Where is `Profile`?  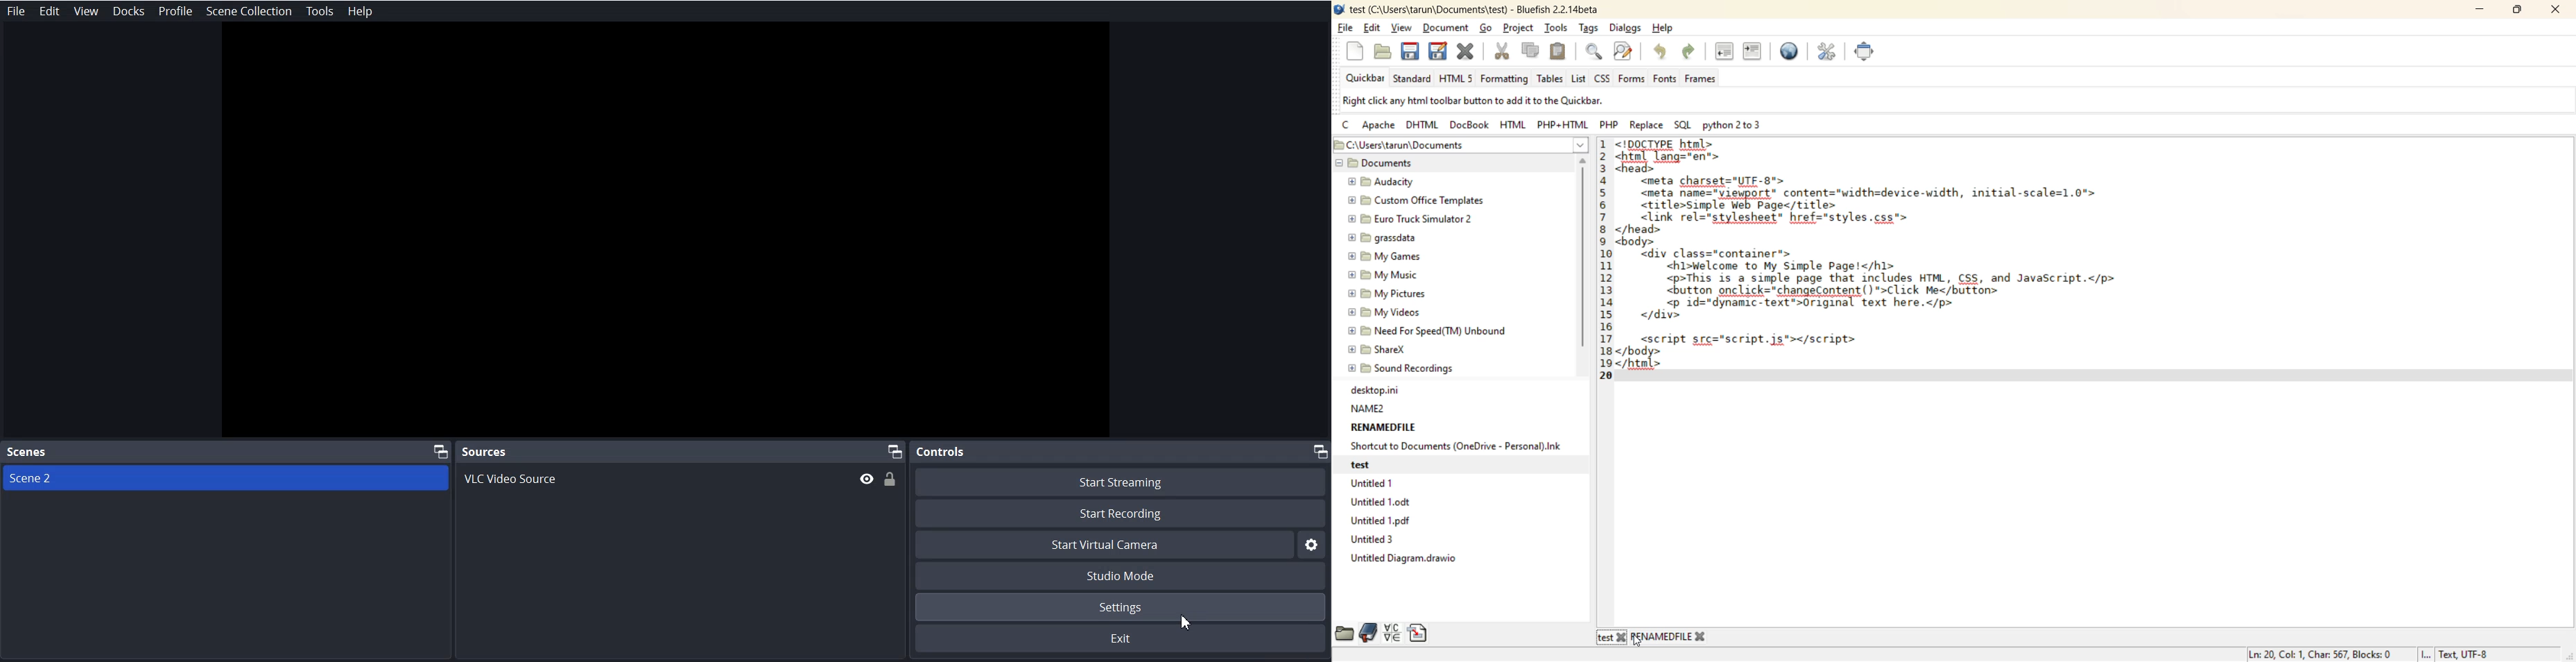
Profile is located at coordinates (176, 11).